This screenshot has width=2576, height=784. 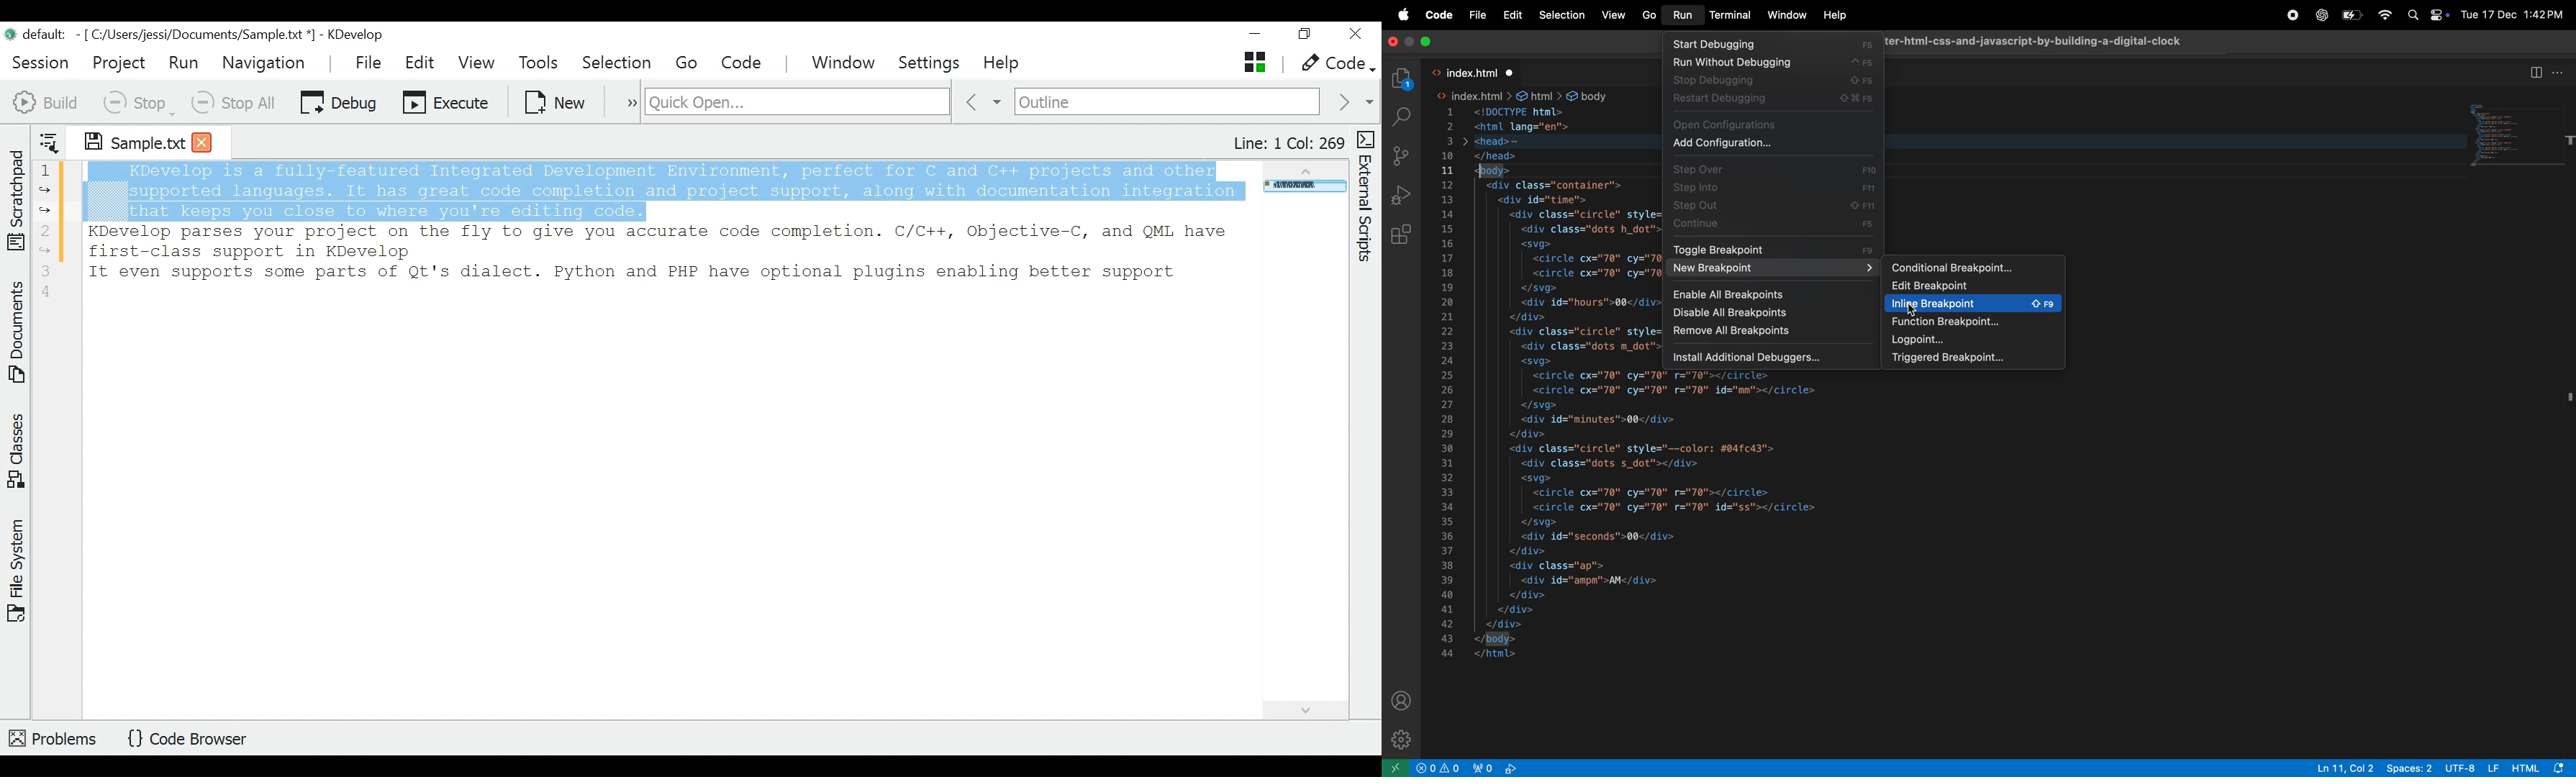 I want to click on remove all break points, so click(x=1768, y=335).